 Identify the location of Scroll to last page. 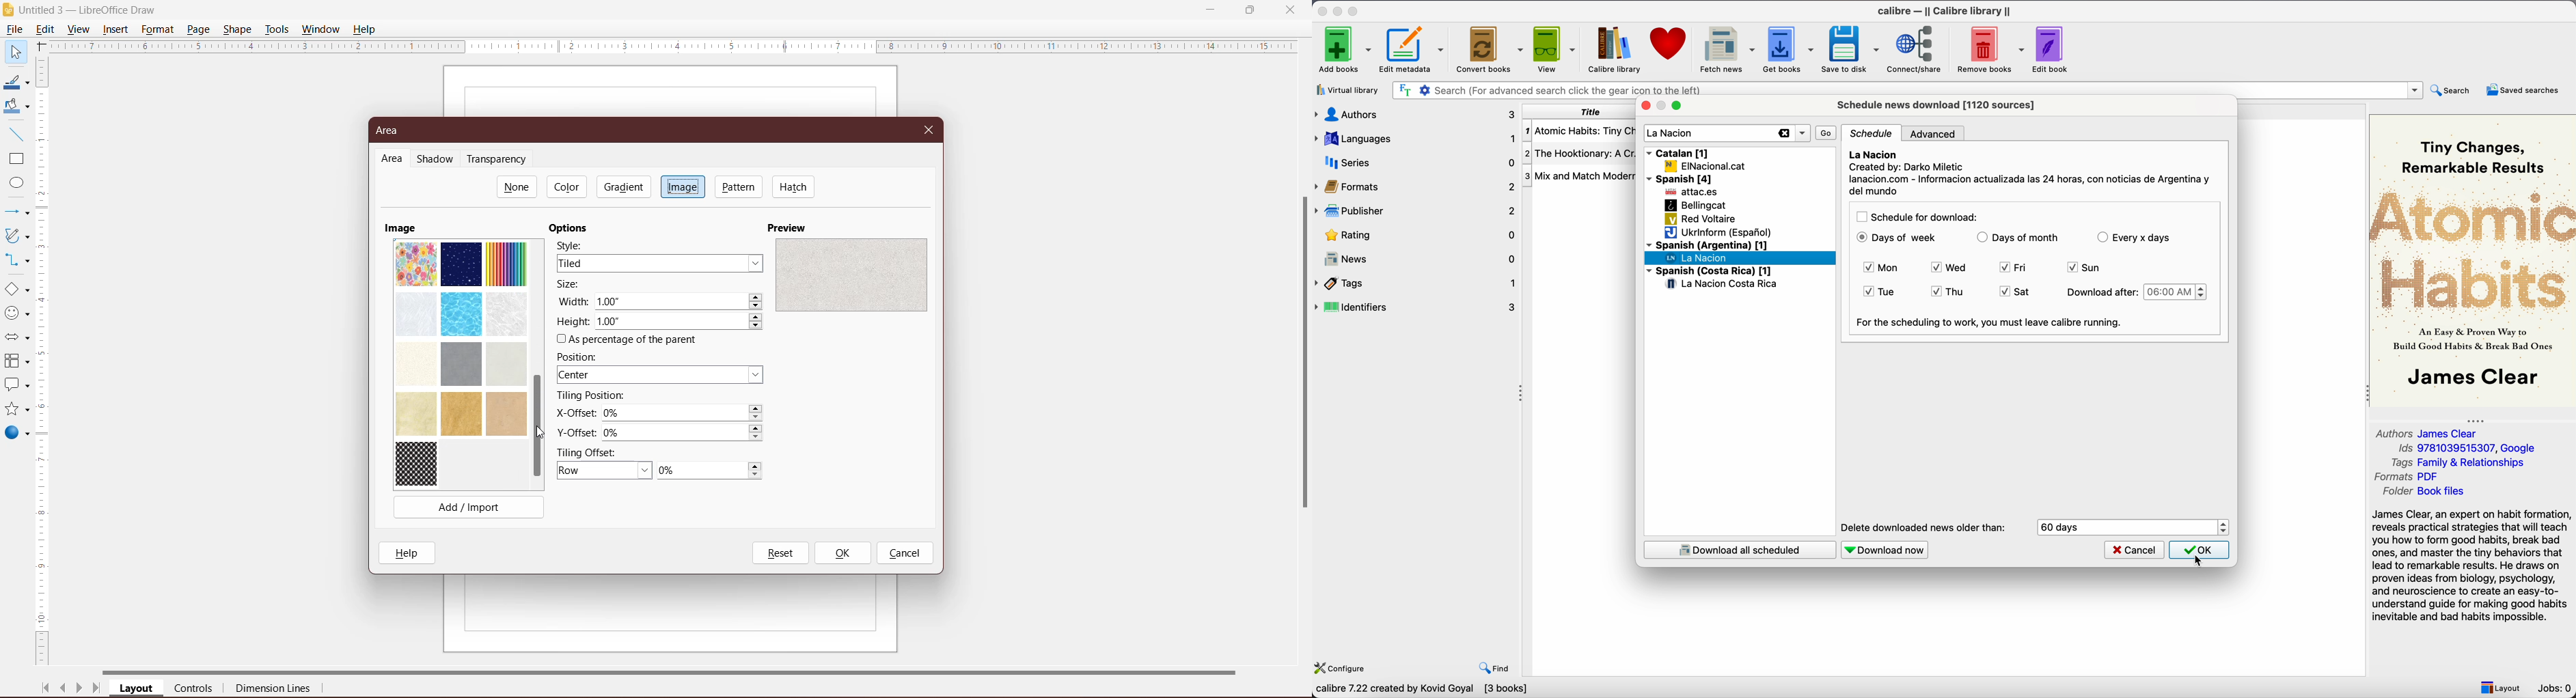
(97, 690).